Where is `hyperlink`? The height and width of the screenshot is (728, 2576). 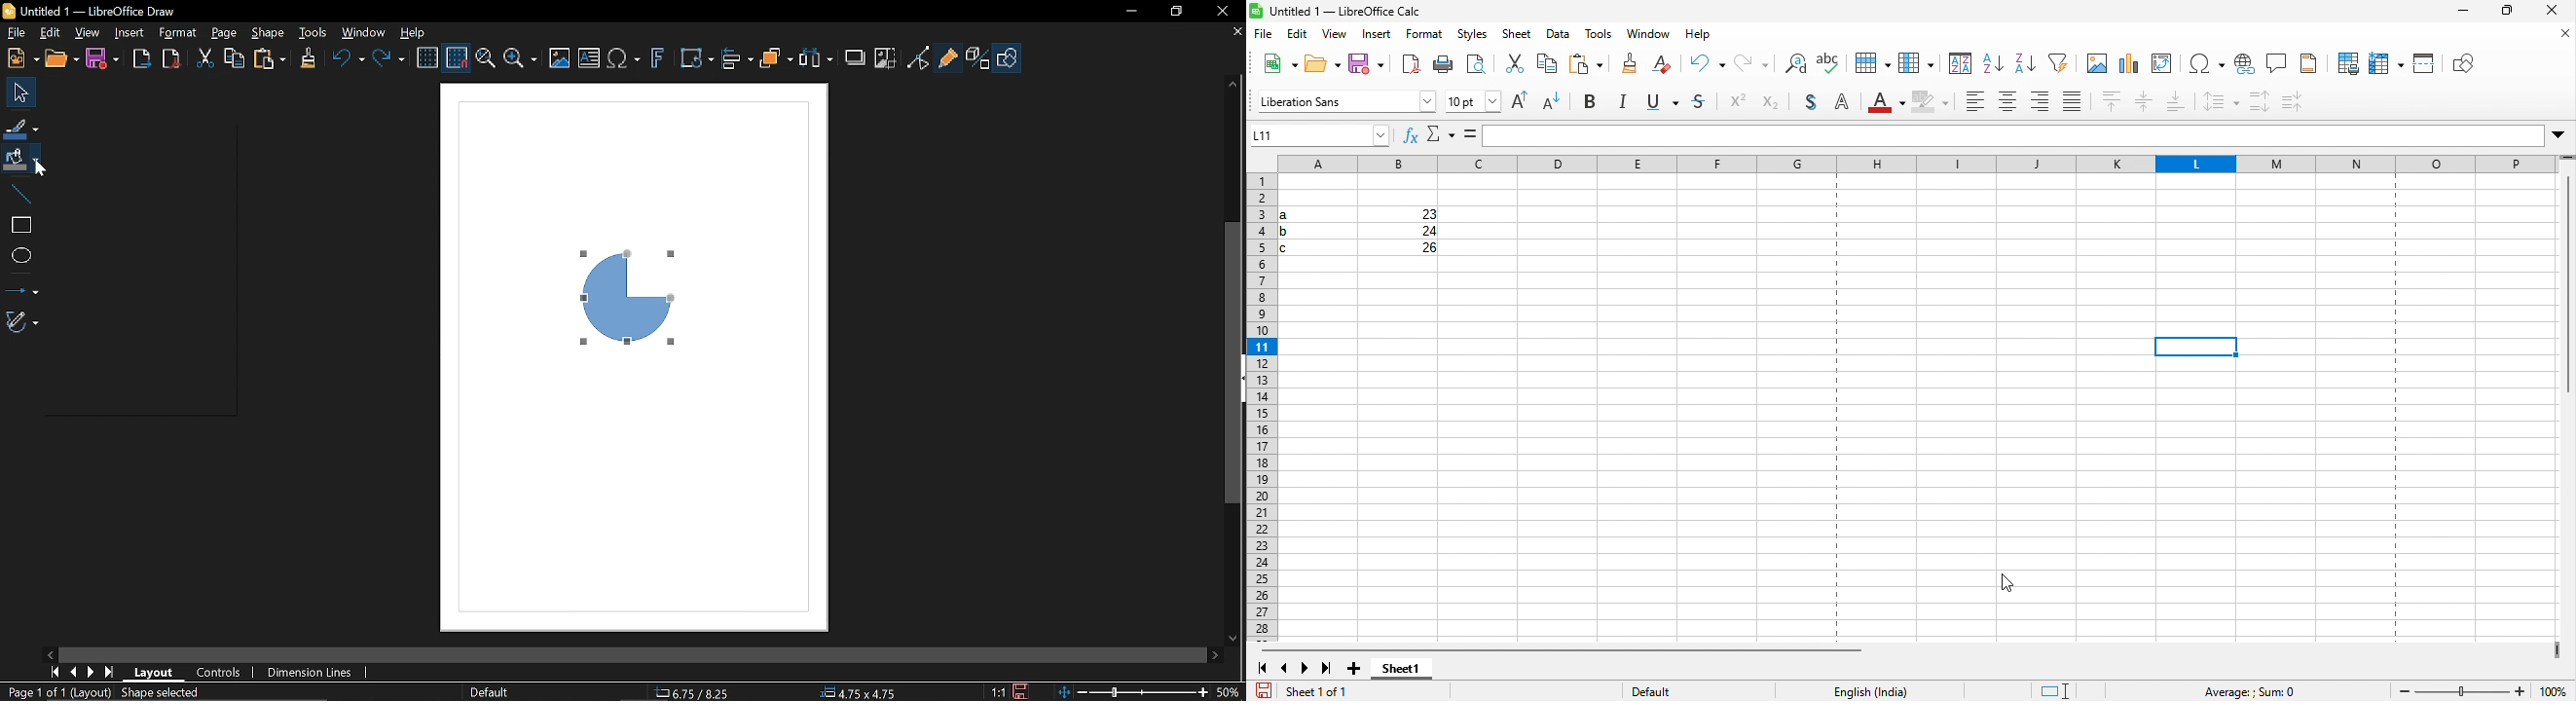
hyperlink is located at coordinates (2244, 67).